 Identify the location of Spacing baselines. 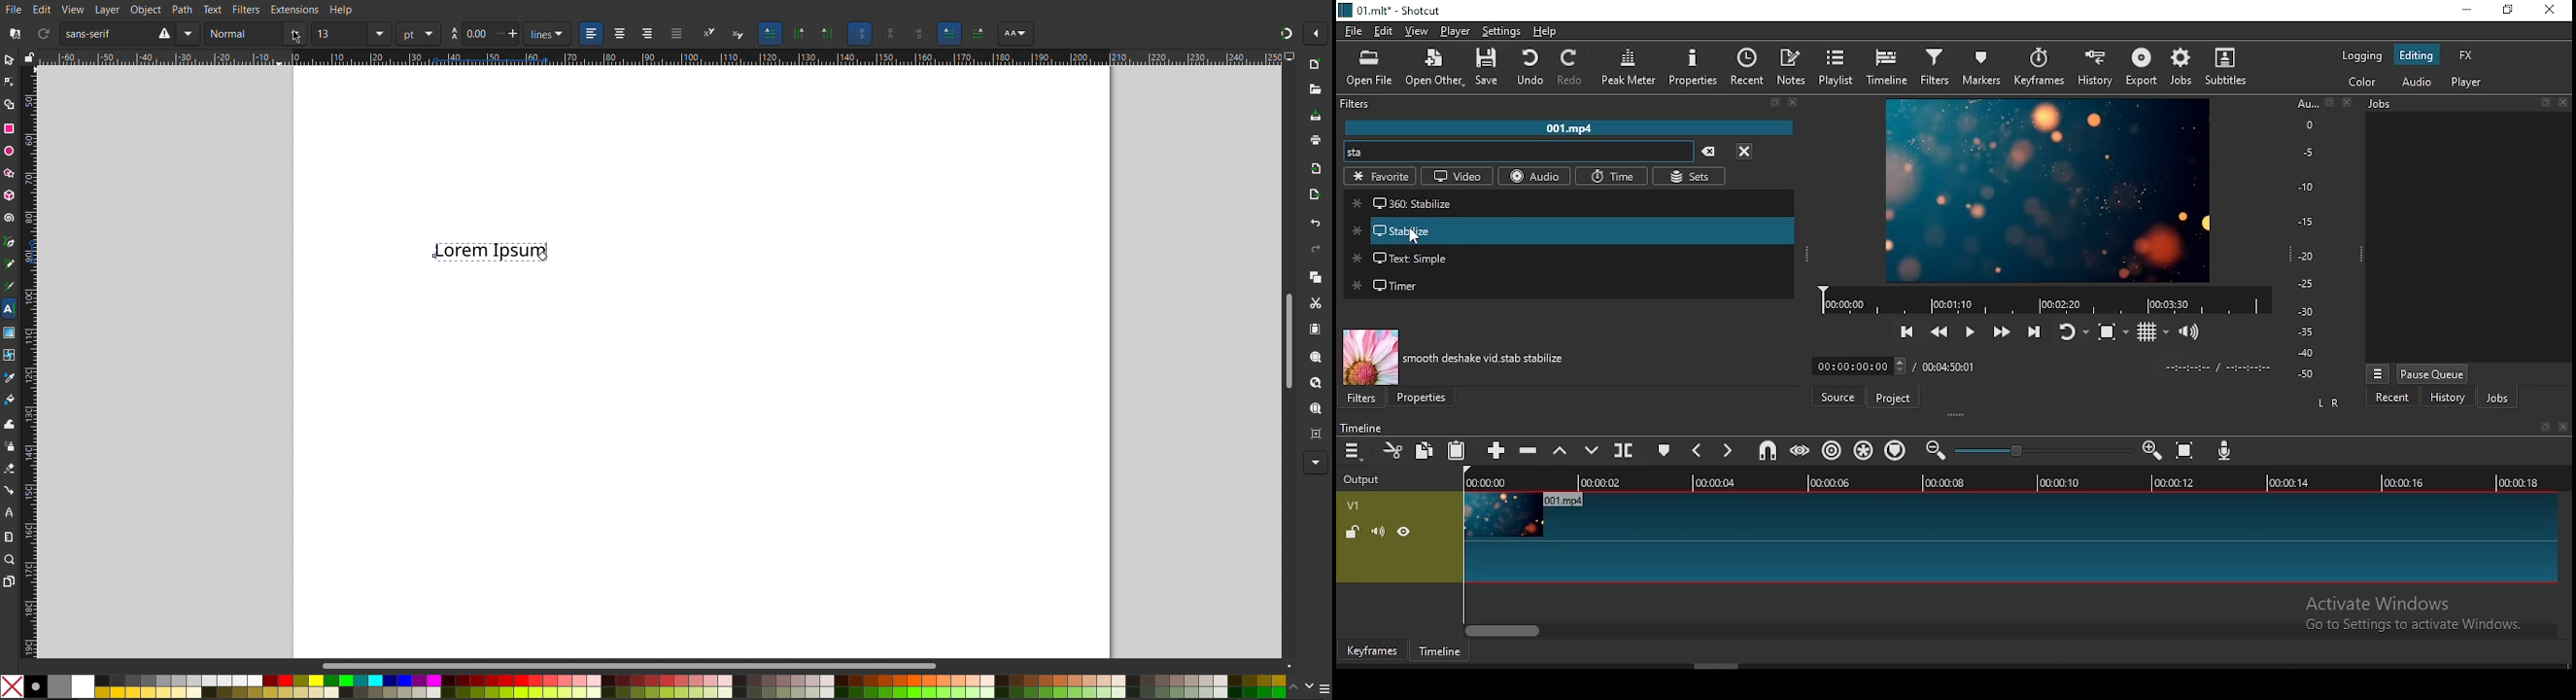
(484, 35).